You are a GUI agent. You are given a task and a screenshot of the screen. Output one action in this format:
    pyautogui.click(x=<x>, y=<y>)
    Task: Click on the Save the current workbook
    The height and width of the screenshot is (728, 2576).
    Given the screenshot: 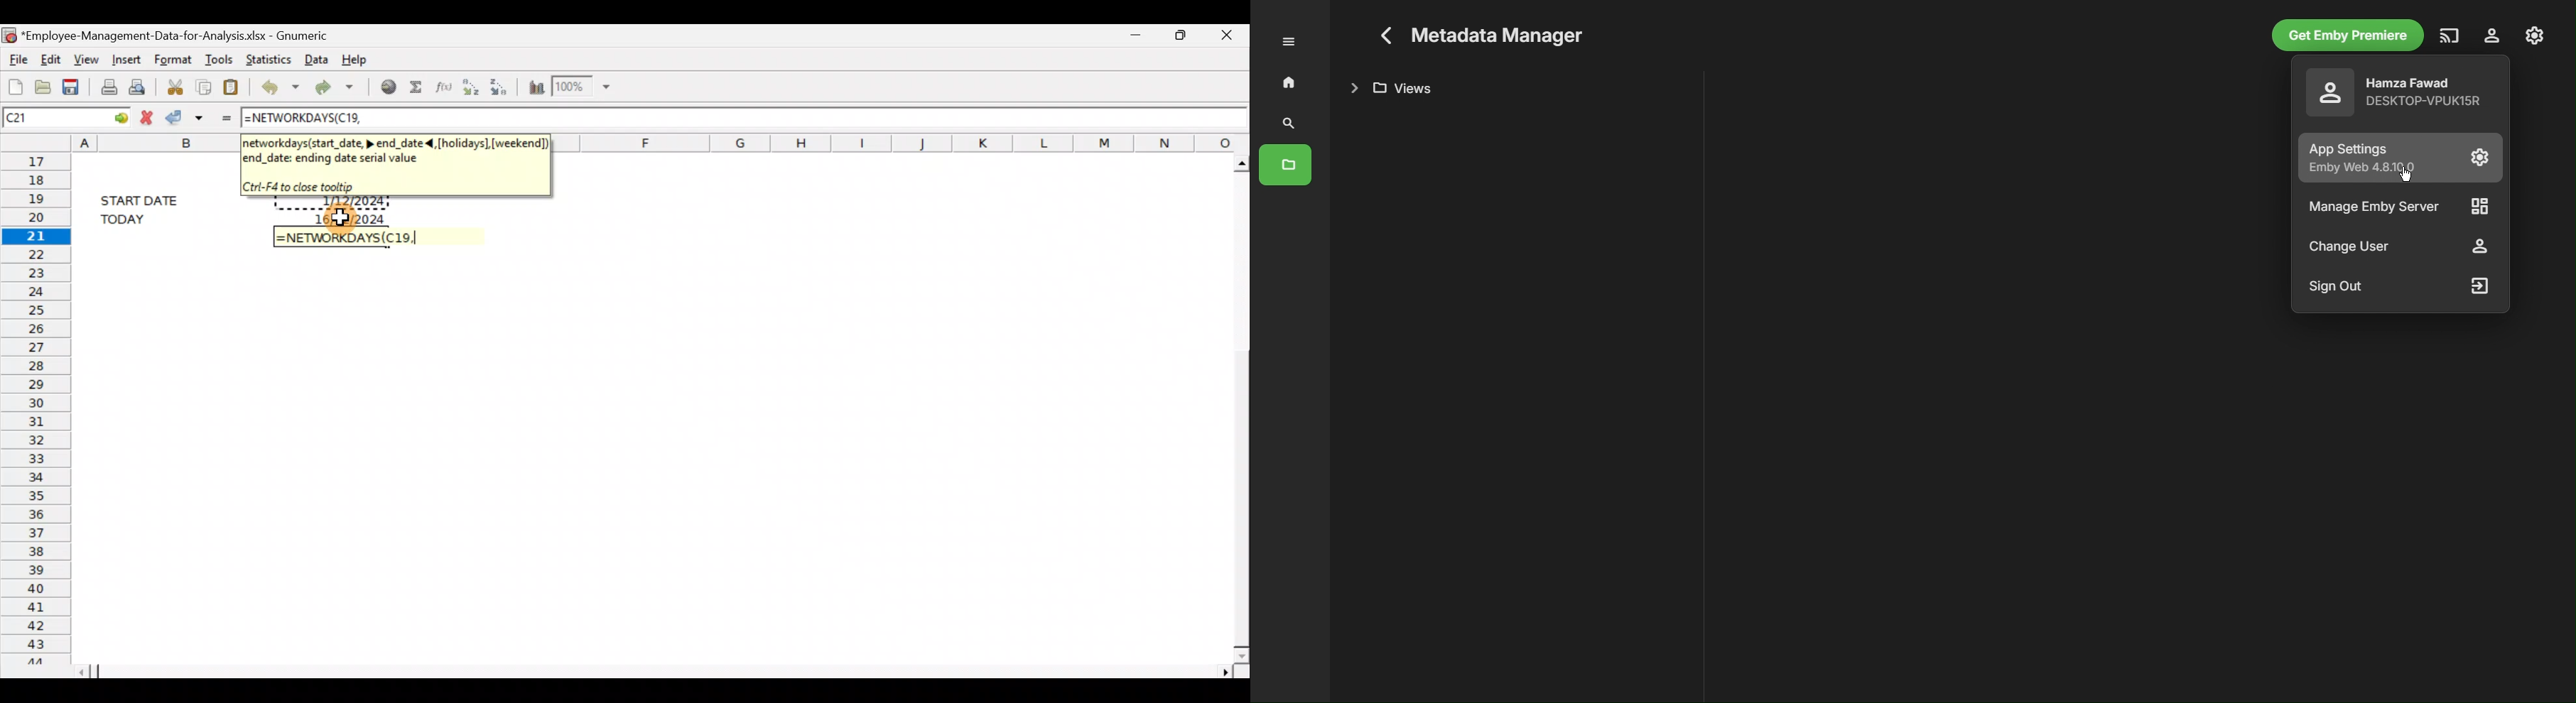 What is the action you would take?
    pyautogui.click(x=73, y=85)
    